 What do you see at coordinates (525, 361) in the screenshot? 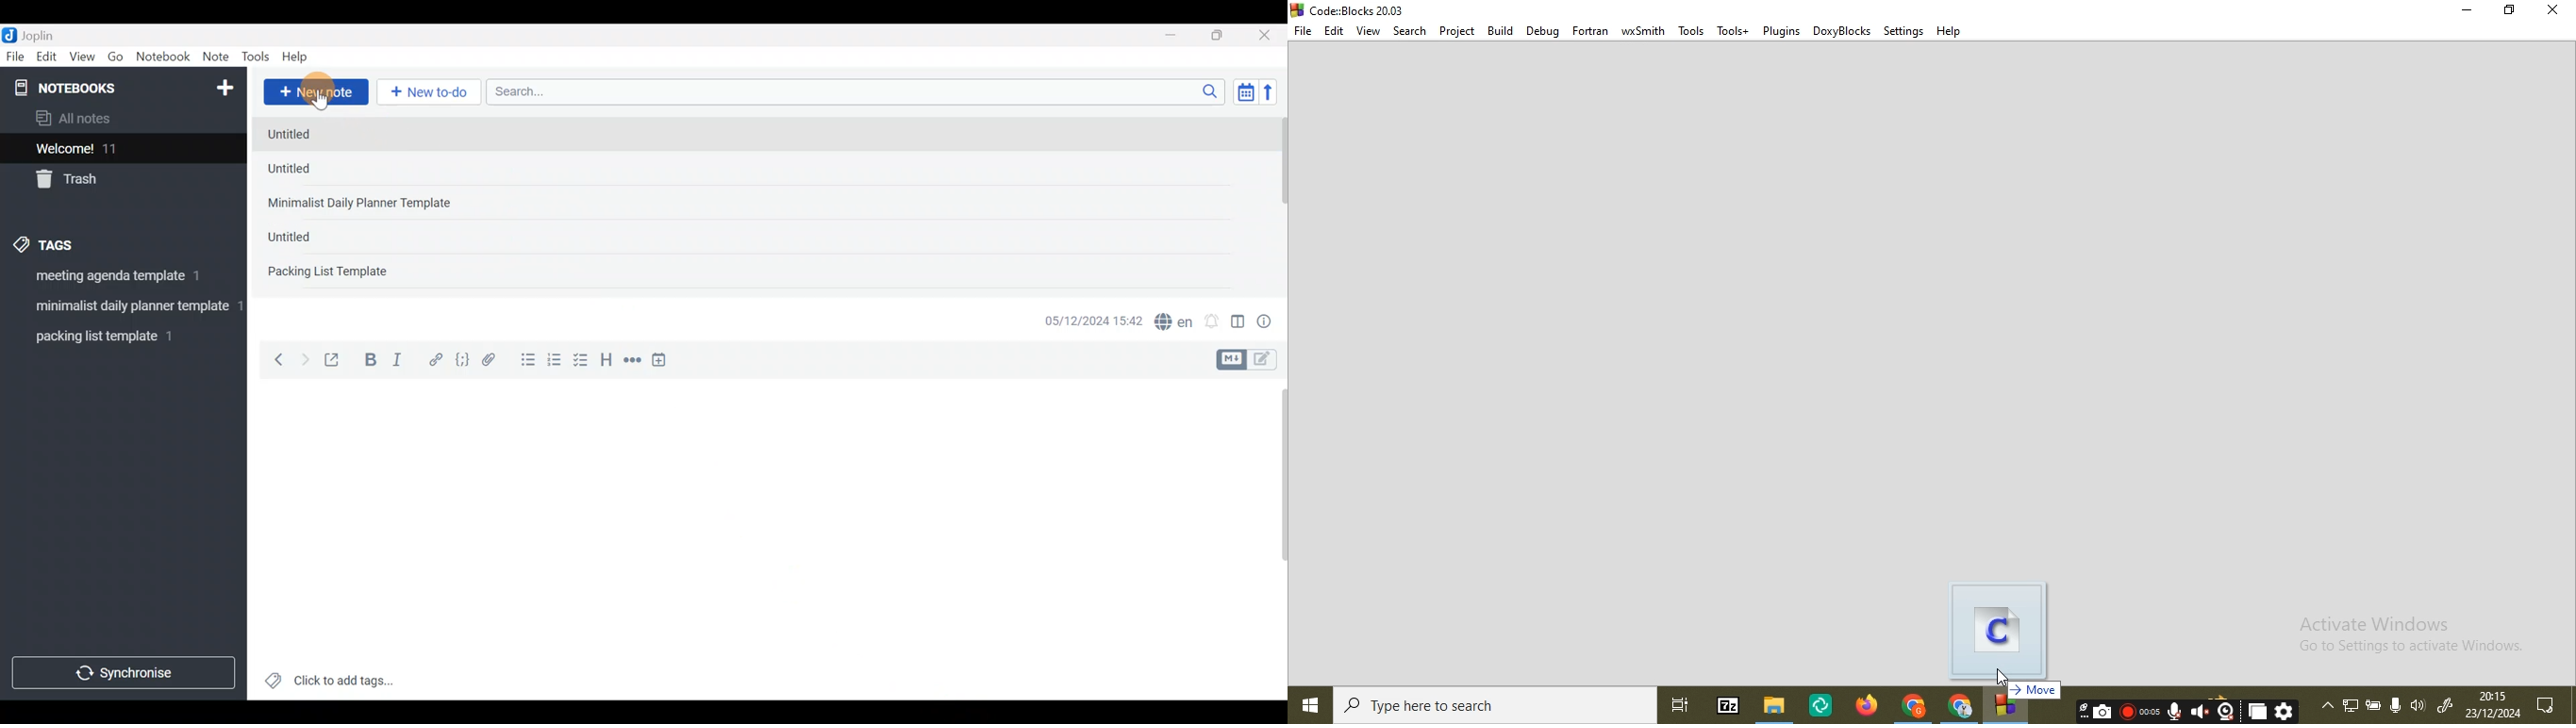
I see `Bulleted list` at bounding box center [525, 361].